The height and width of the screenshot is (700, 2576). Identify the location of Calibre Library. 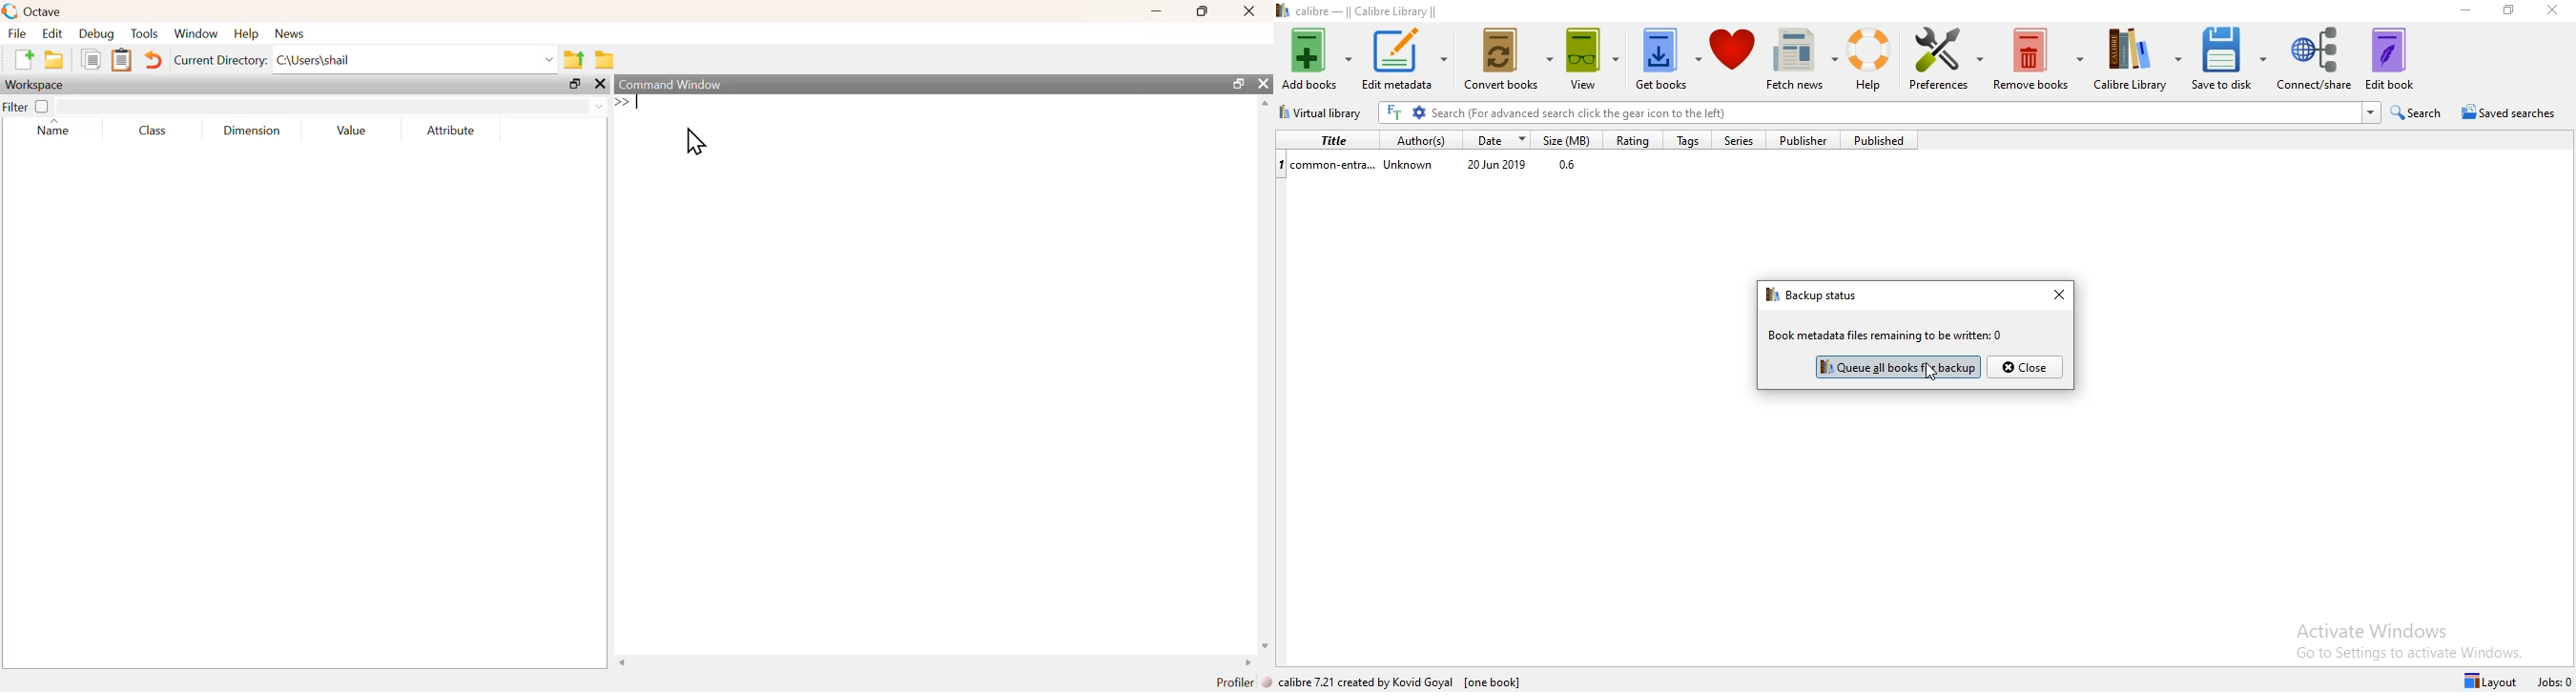
(2139, 61).